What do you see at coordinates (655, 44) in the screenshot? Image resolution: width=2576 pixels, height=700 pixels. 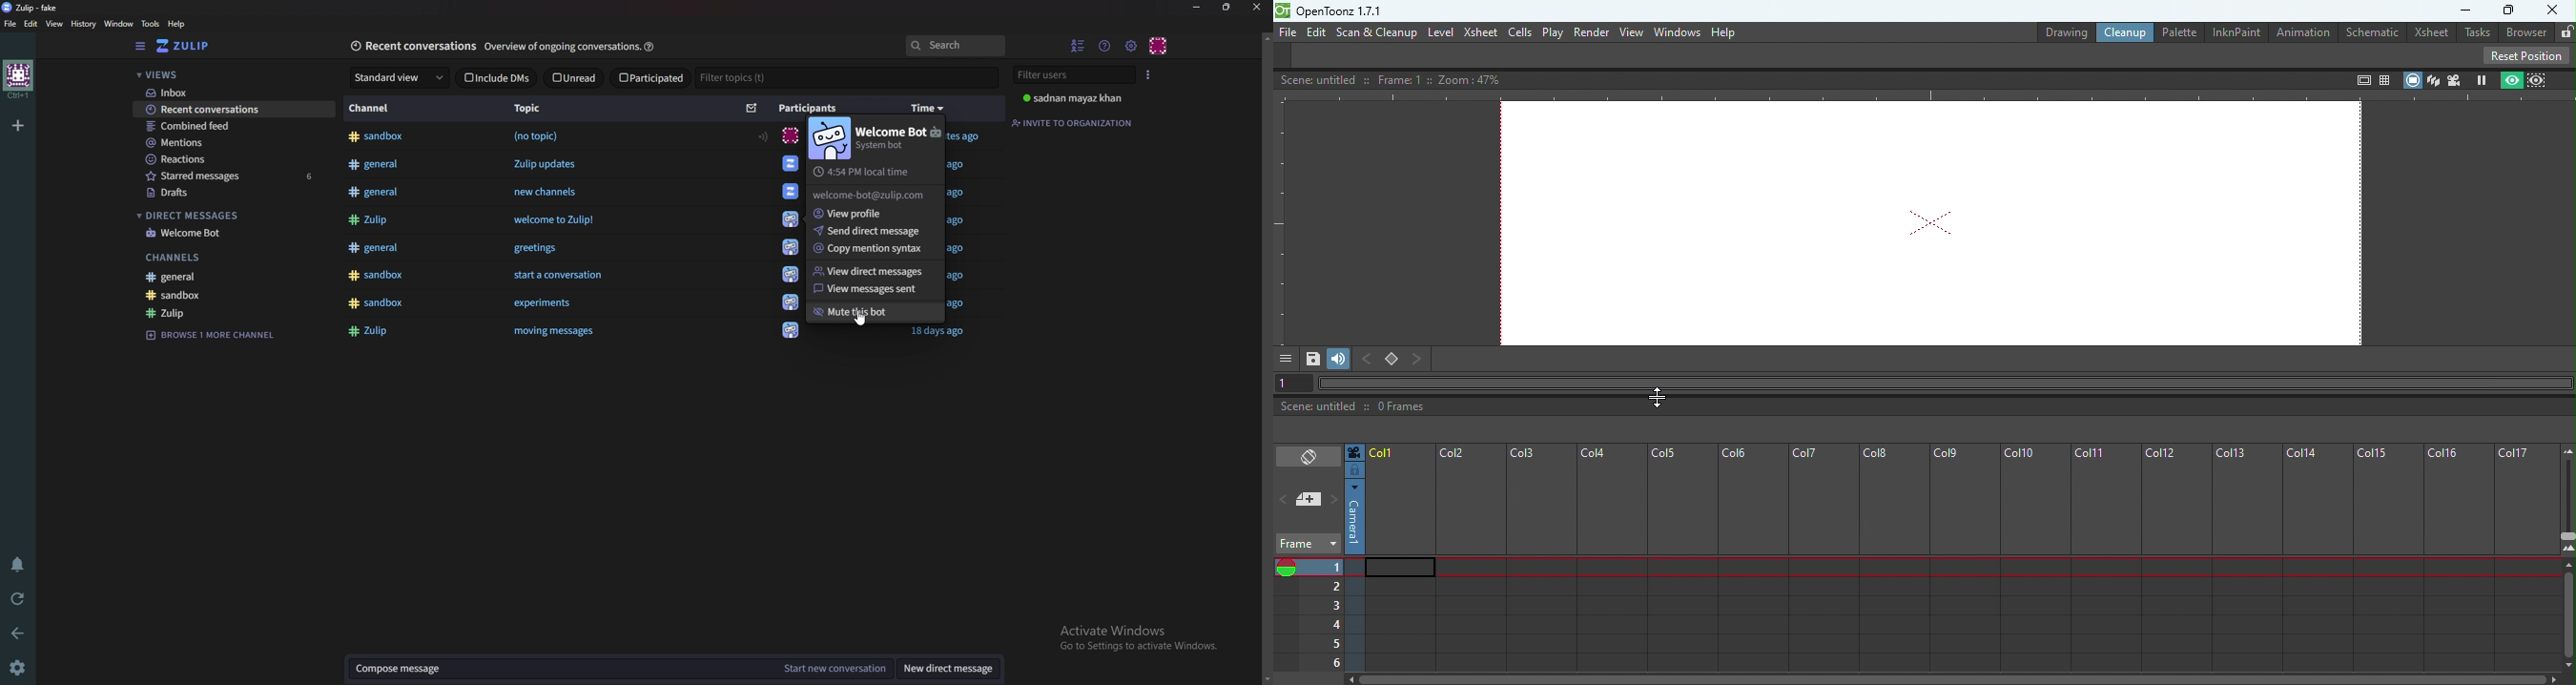 I see `help` at bounding box center [655, 44].